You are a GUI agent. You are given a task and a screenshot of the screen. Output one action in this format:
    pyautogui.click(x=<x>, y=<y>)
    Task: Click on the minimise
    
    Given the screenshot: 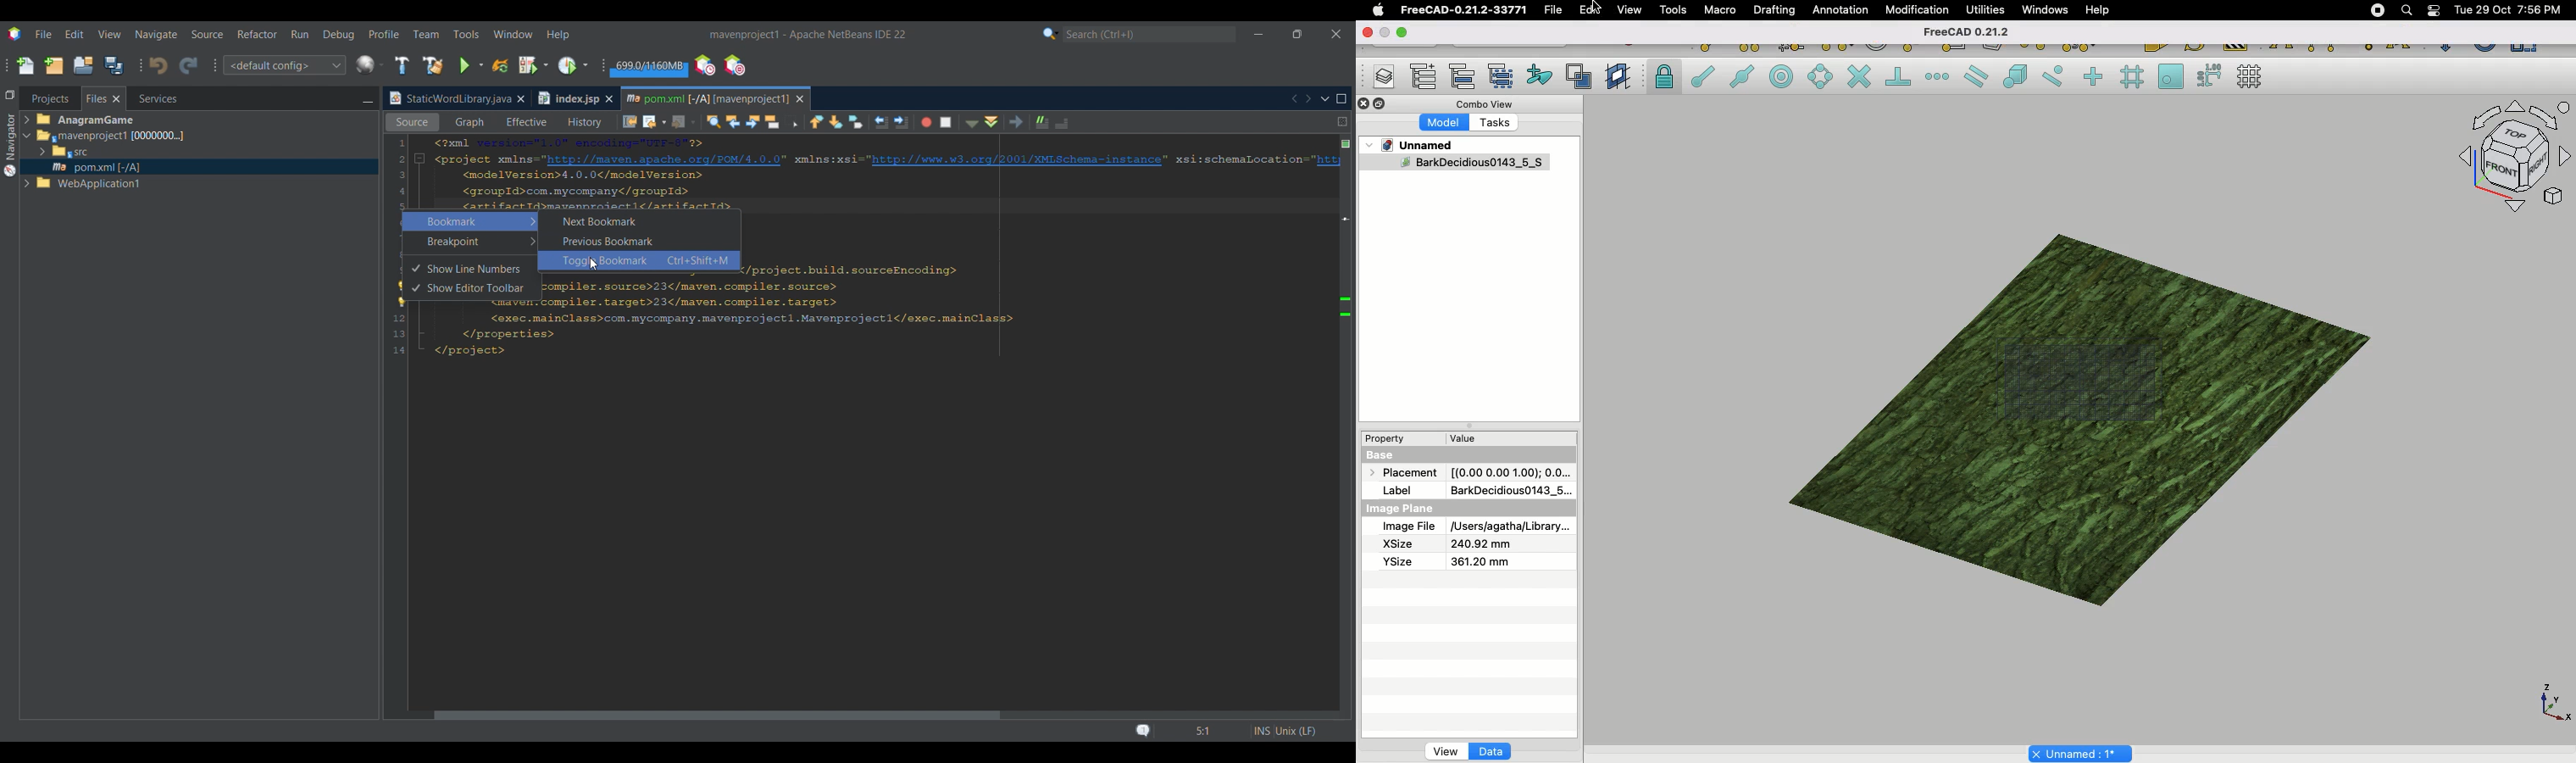 What is the action you would take?
    pyautogui.click(x=1385, y=31)
    